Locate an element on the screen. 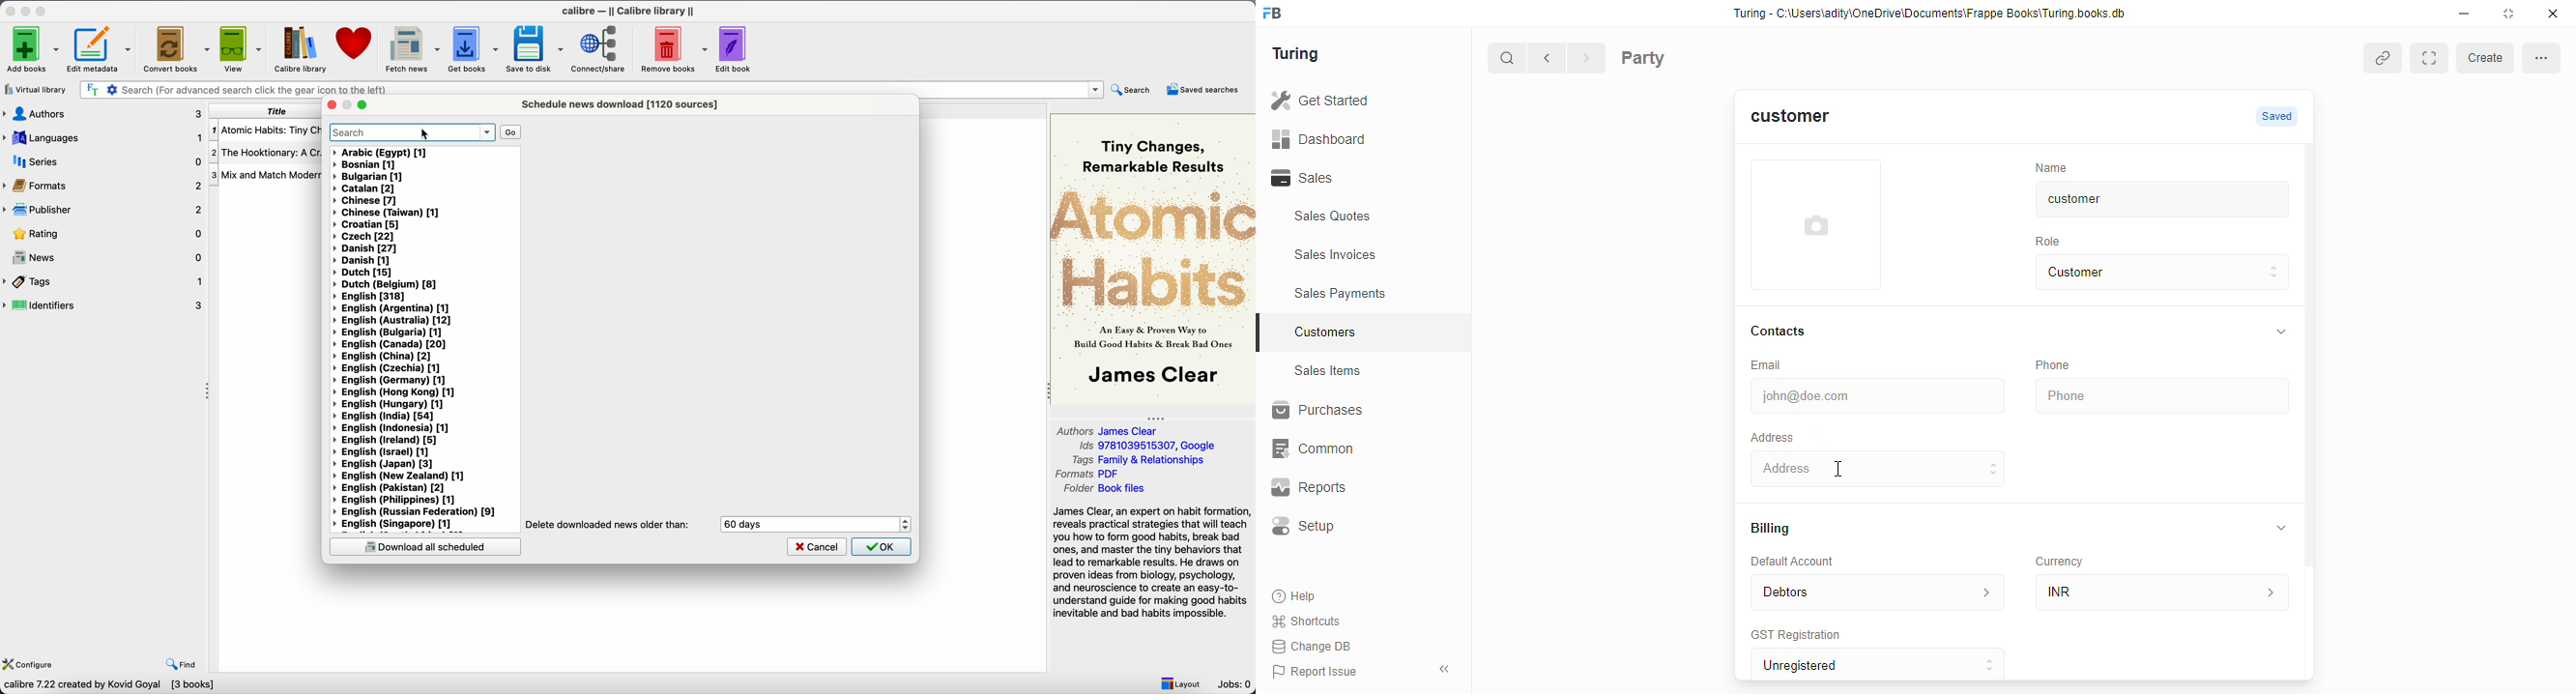 The width and height of the screenshot is (2576, 700). 60 days is located at coordinates (748, 524).